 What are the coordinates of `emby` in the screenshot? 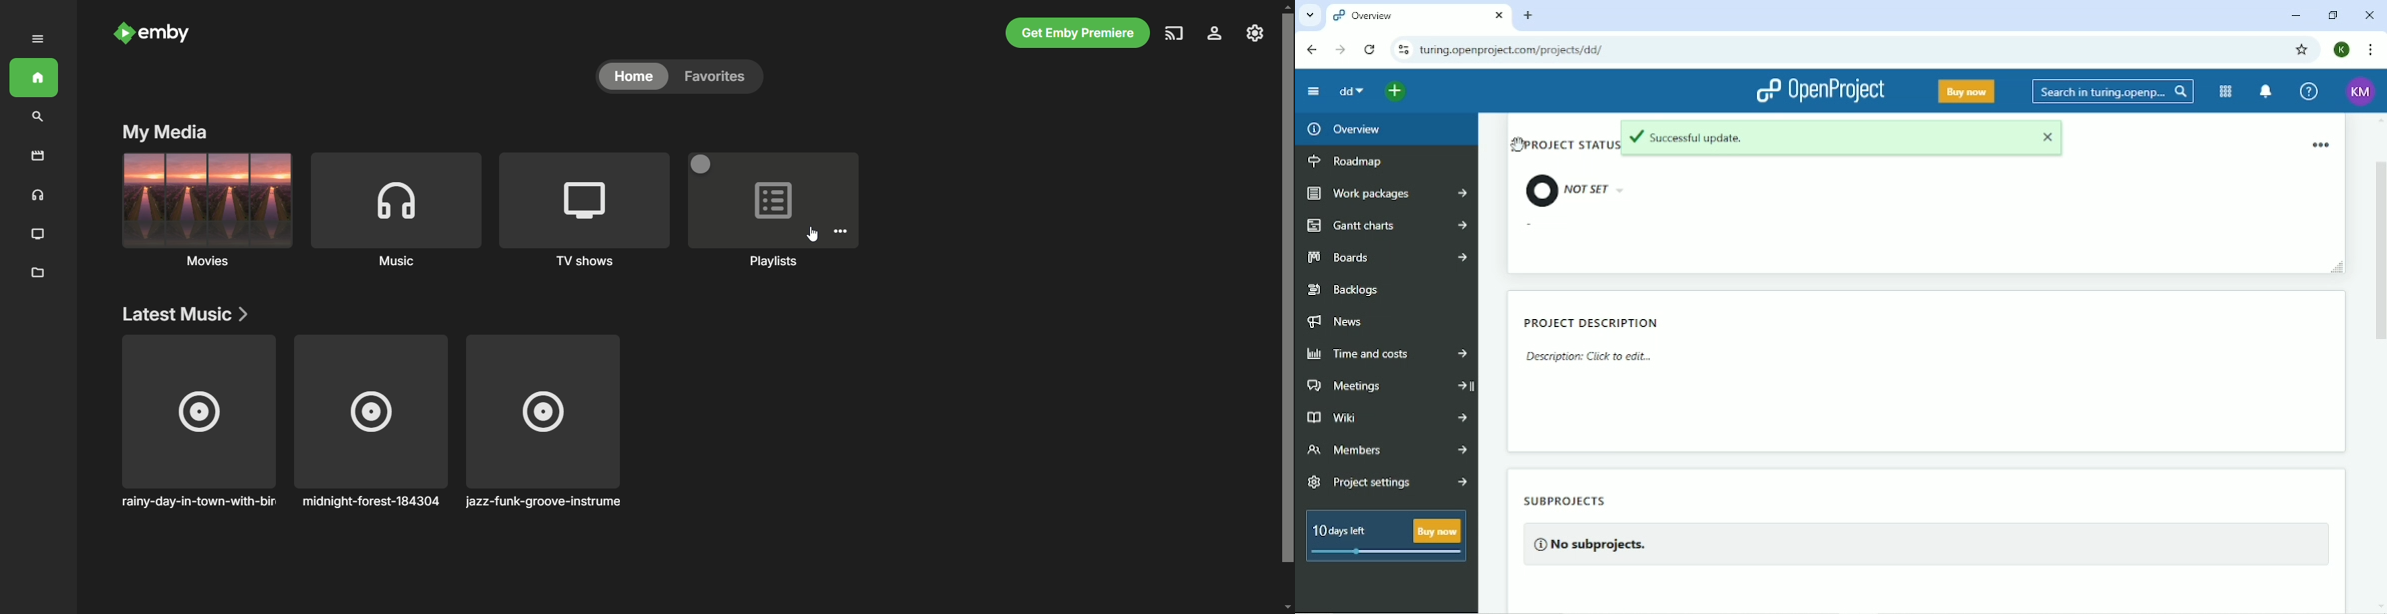 It's located at (167, 34).